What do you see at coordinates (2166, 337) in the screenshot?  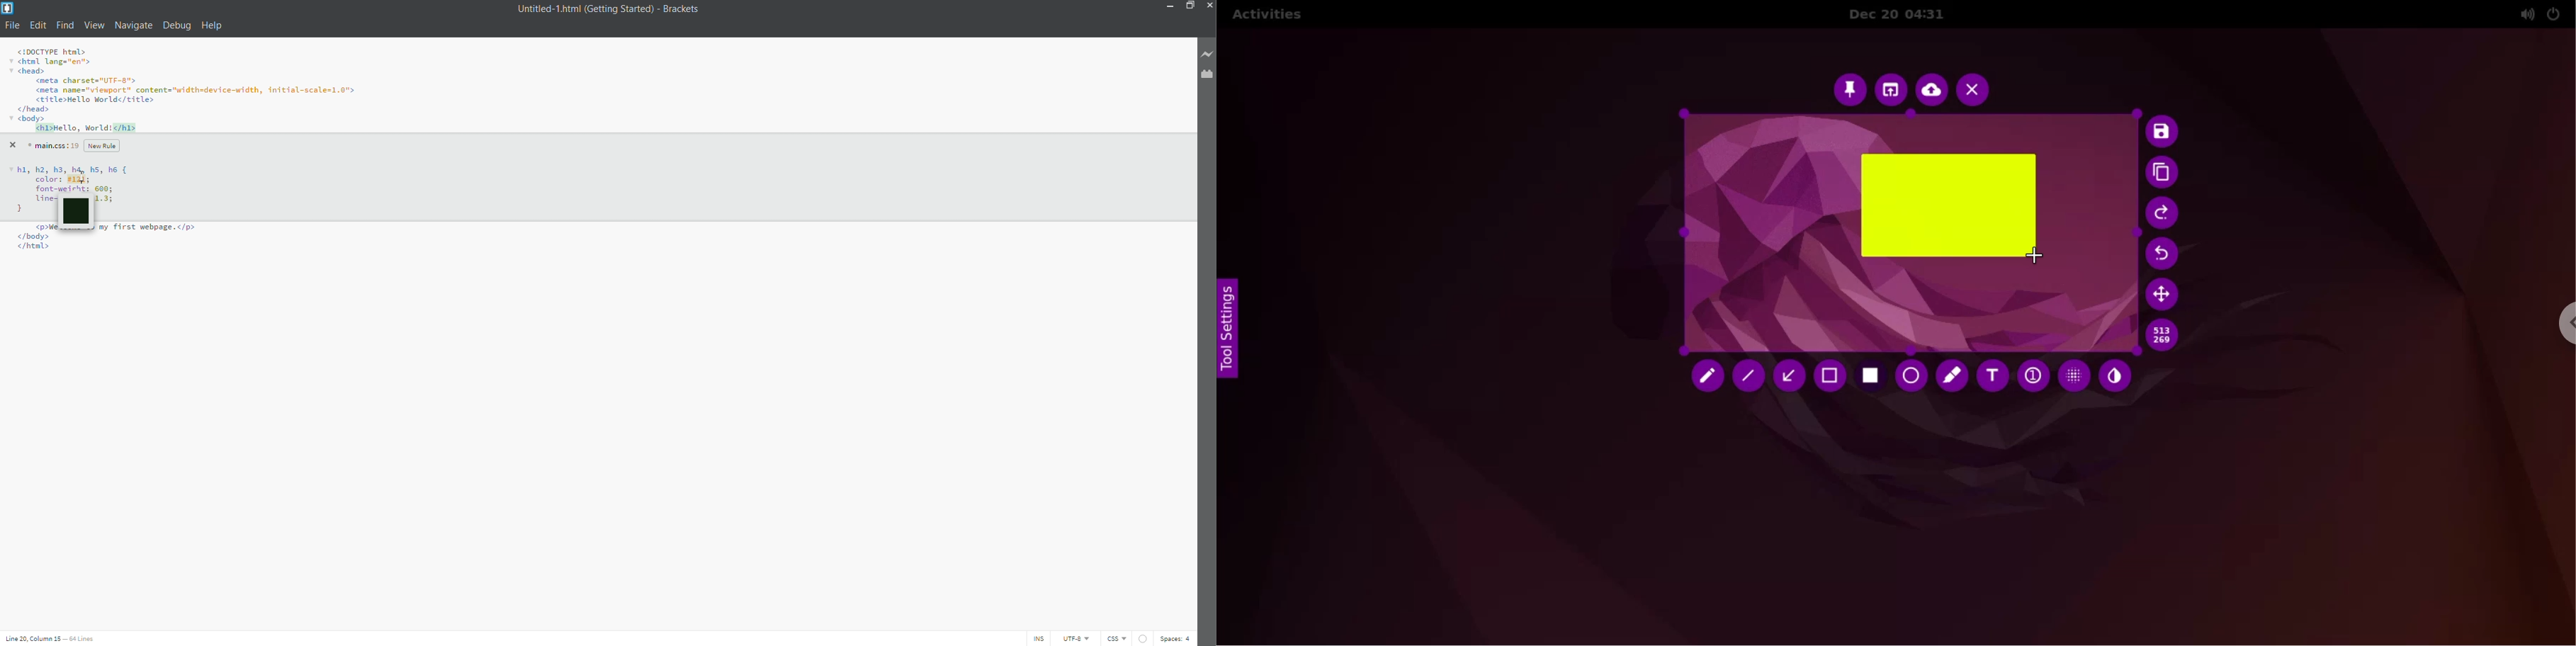 I see `x and y coordinate values` at bounding box center [2166, 337].